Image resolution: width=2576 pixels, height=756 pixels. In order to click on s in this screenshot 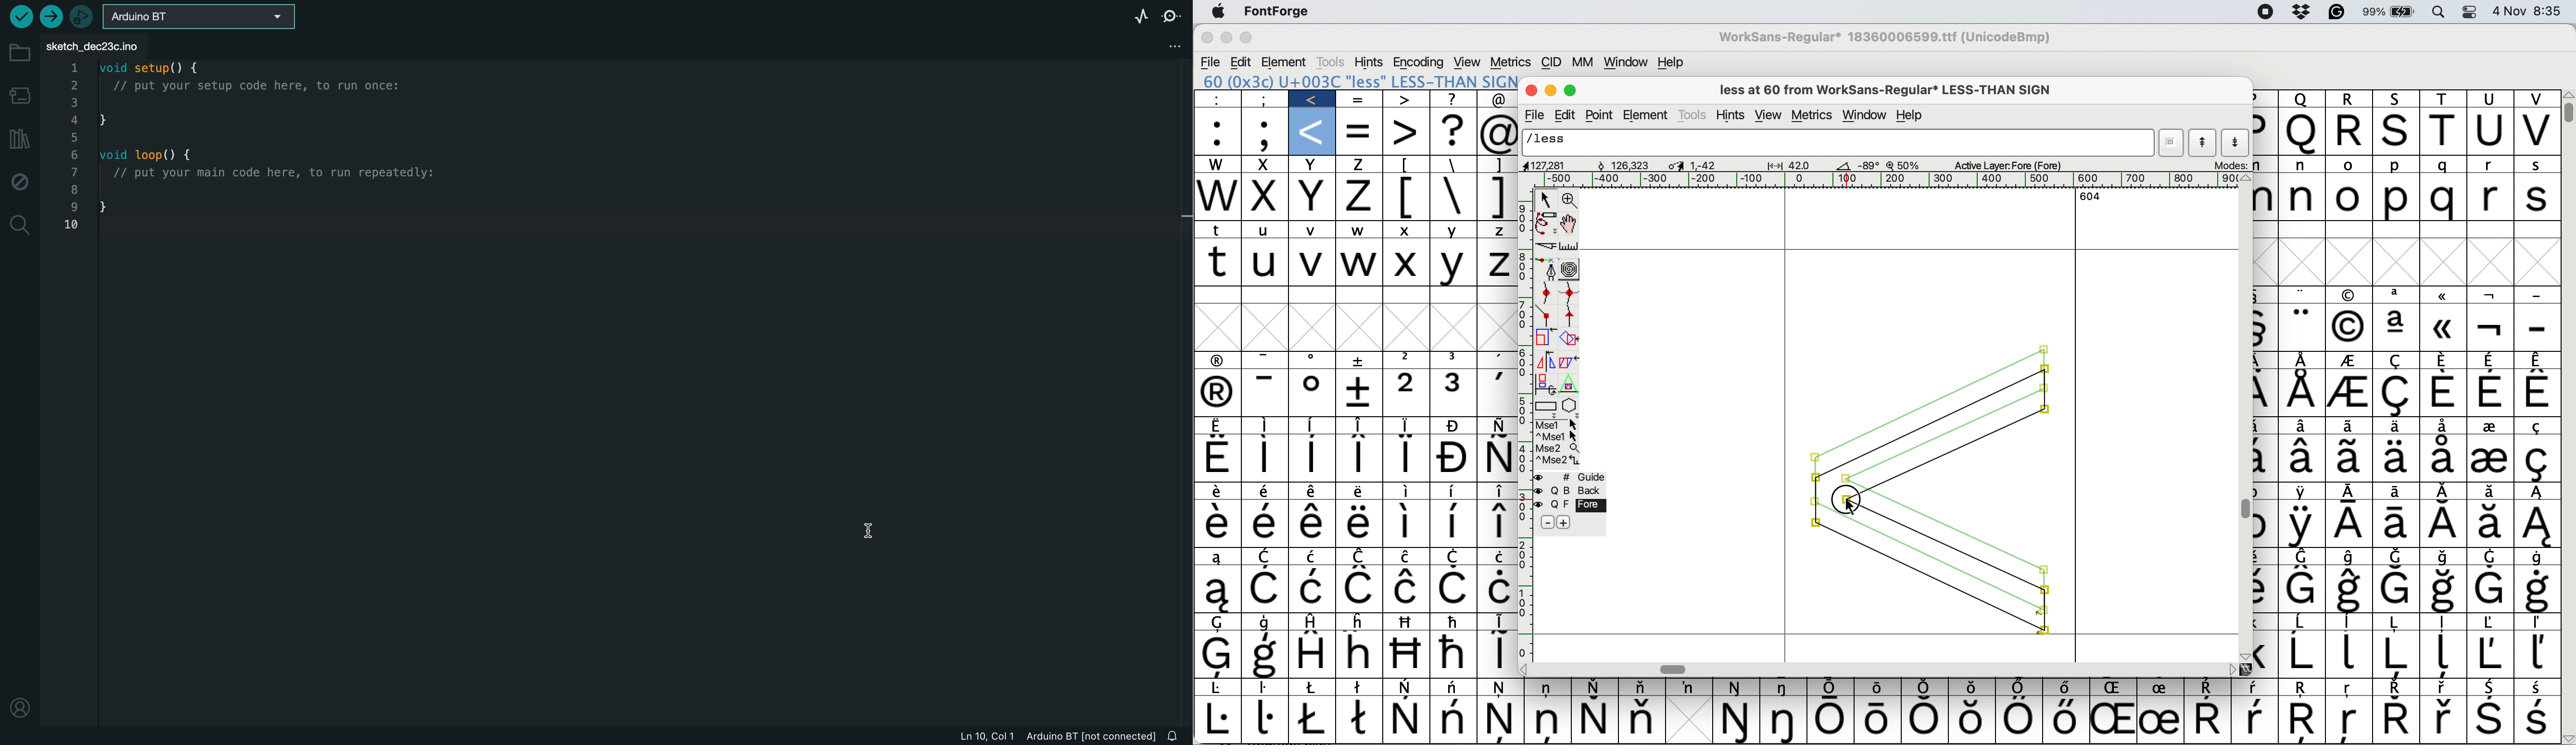, I will do `click(2539, 199)`.